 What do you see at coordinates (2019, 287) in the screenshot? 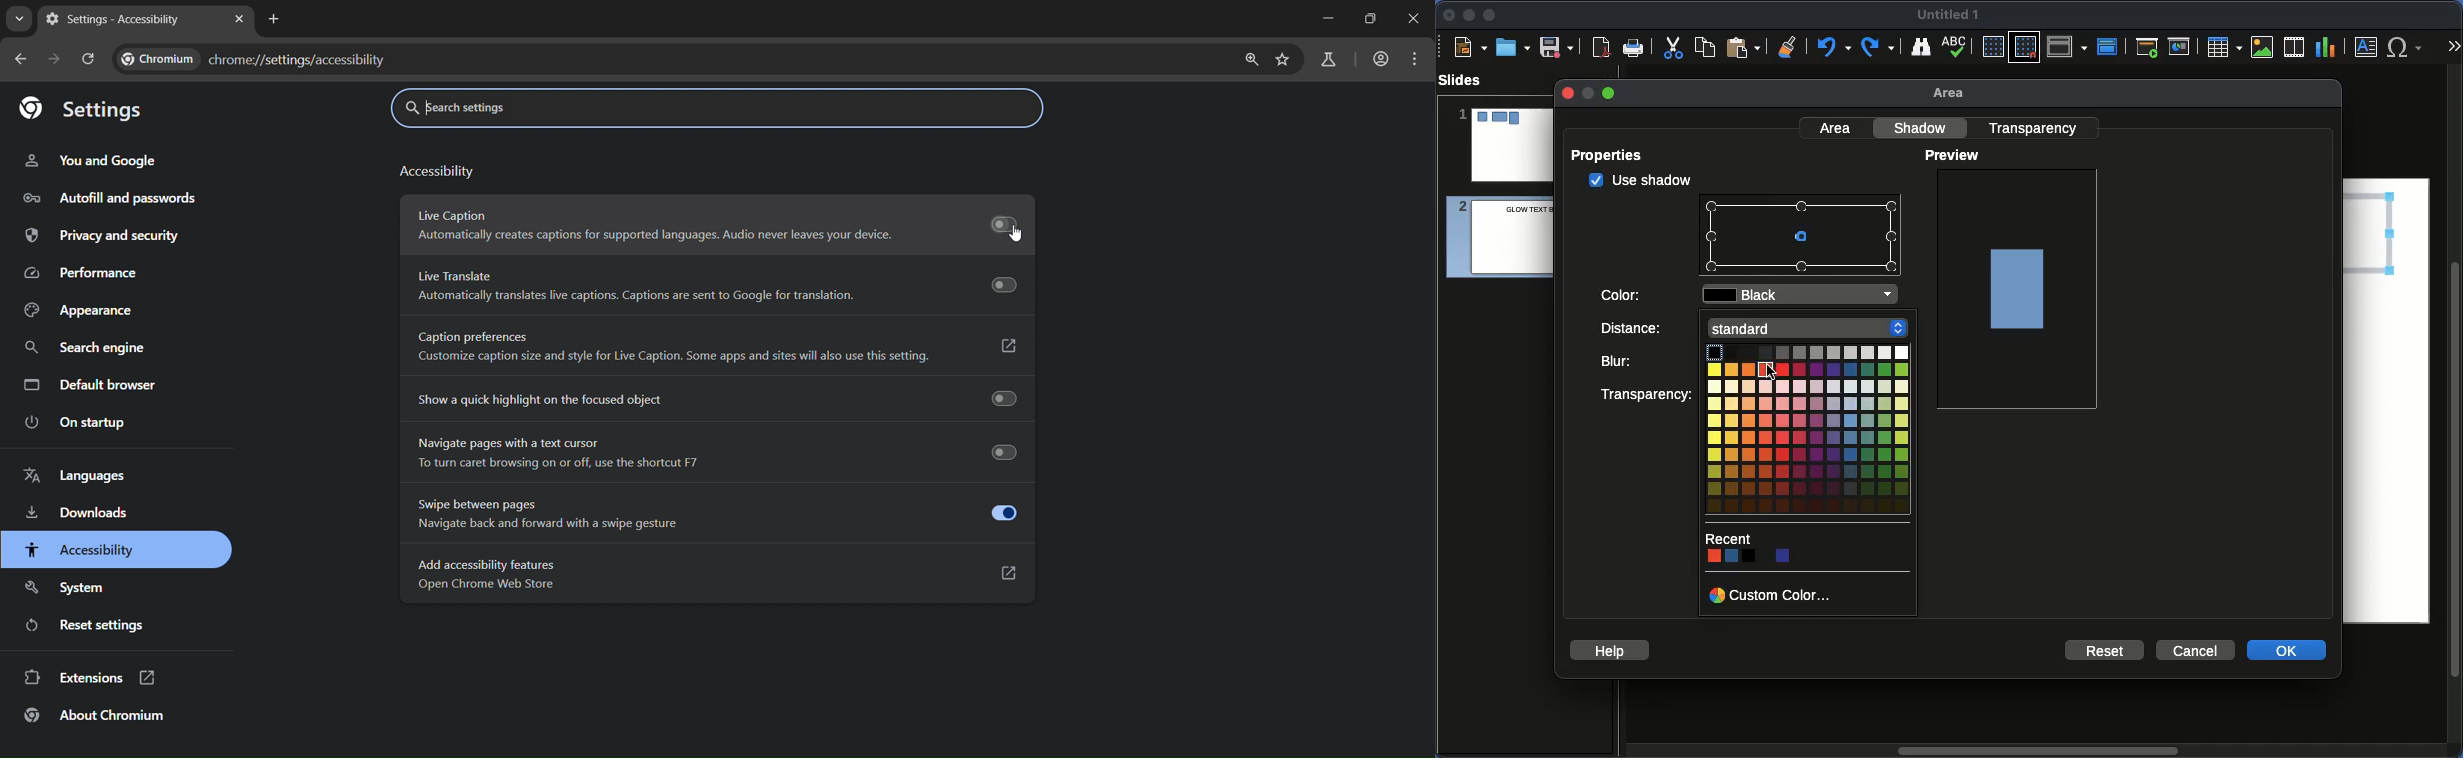
I see `Image` at bounding box center [2019, 287].